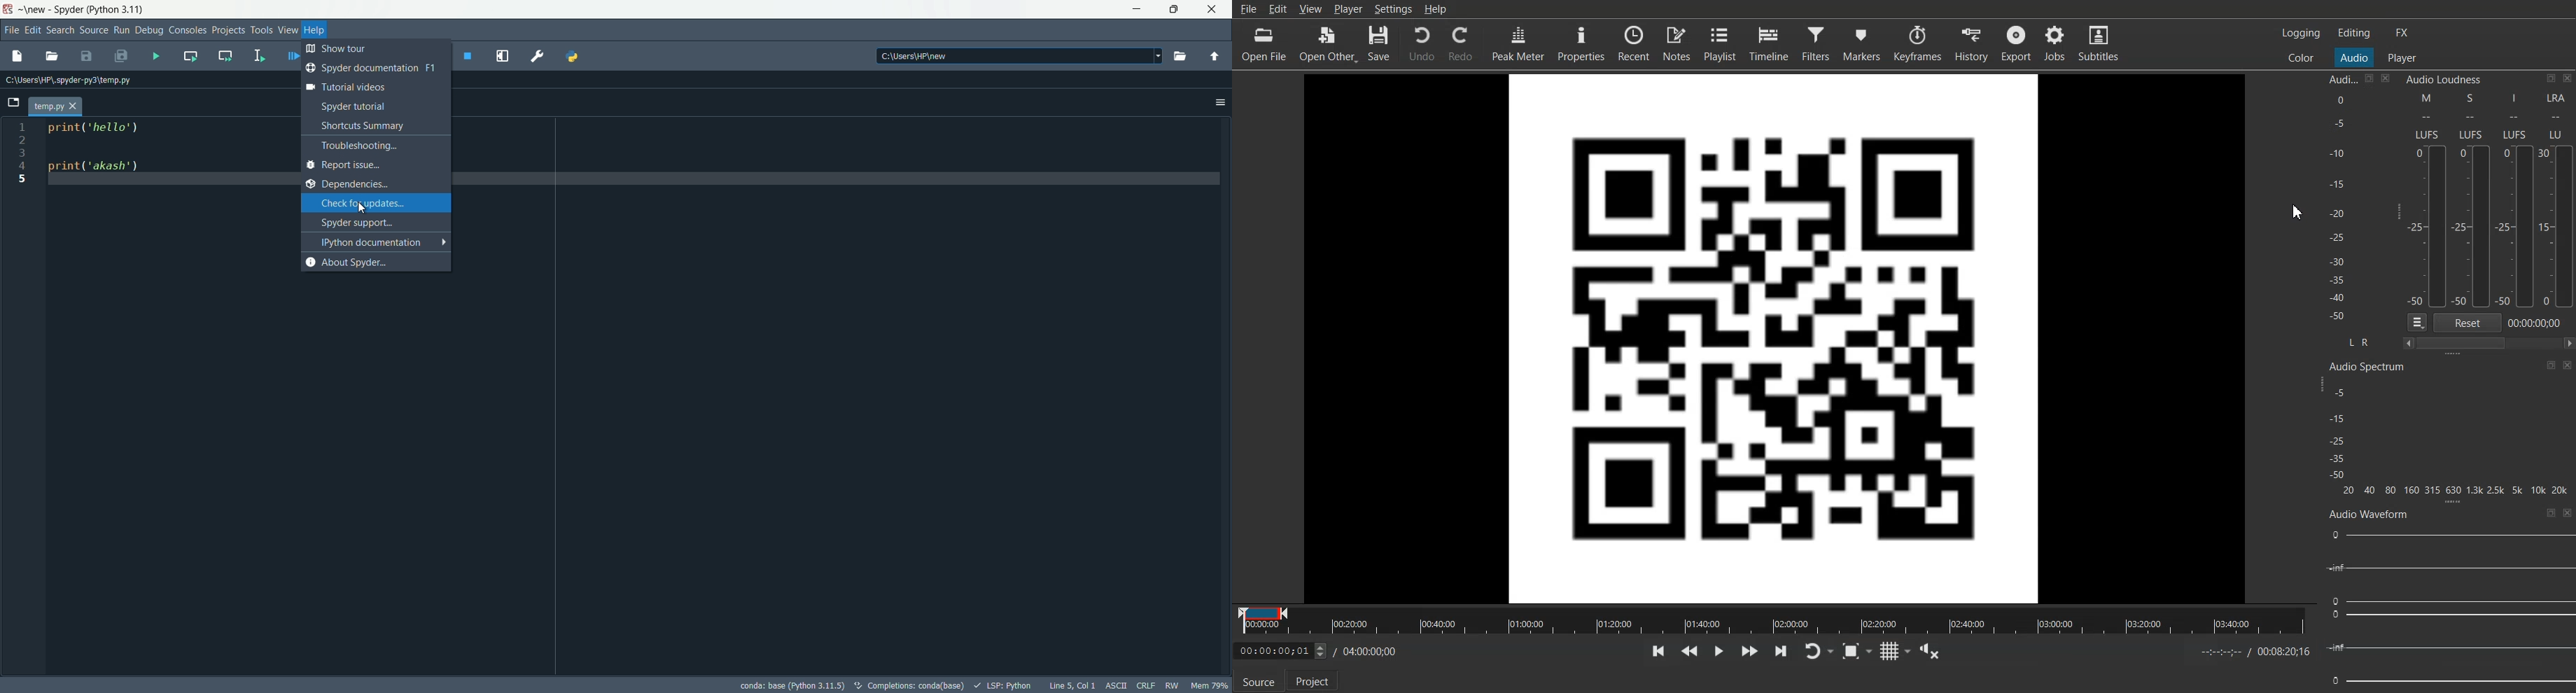  Describe the element at coordinates (1016, 57) in the screenshot. I see `directory` at that location.